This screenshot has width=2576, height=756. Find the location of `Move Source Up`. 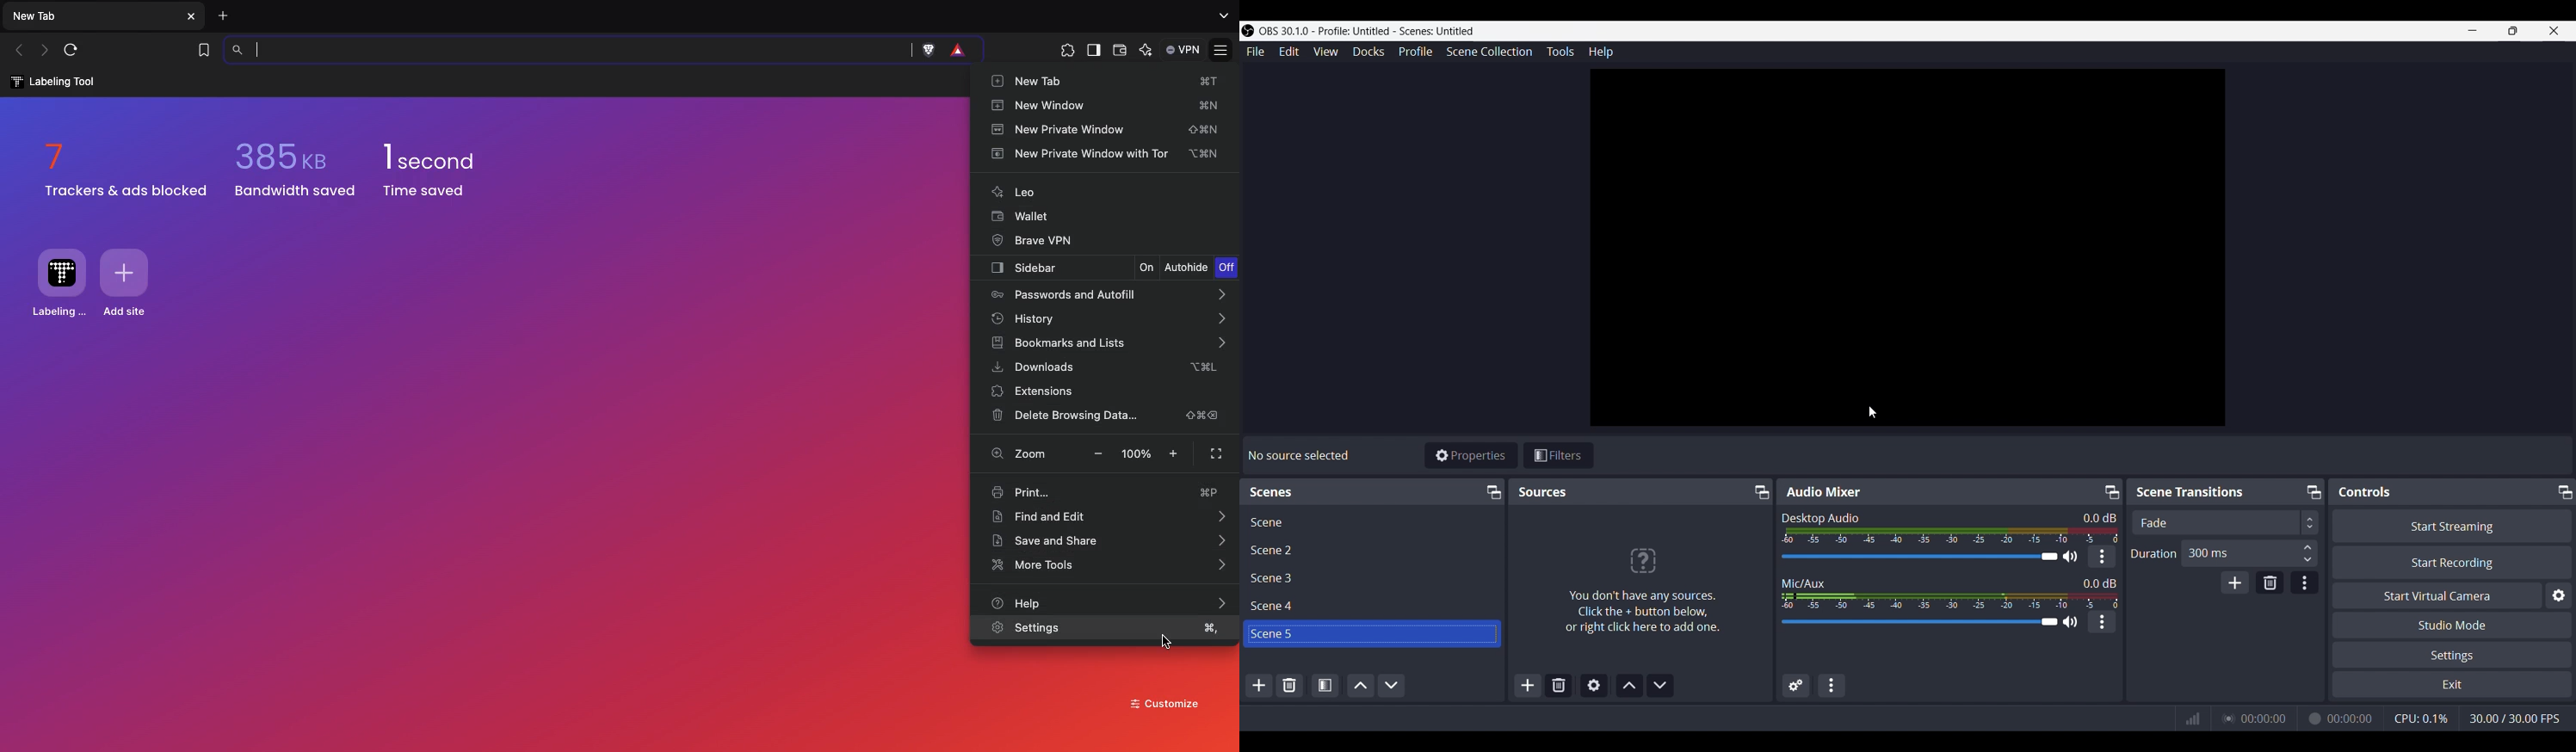

Move Source Up is located at coordinates (1630, 685).